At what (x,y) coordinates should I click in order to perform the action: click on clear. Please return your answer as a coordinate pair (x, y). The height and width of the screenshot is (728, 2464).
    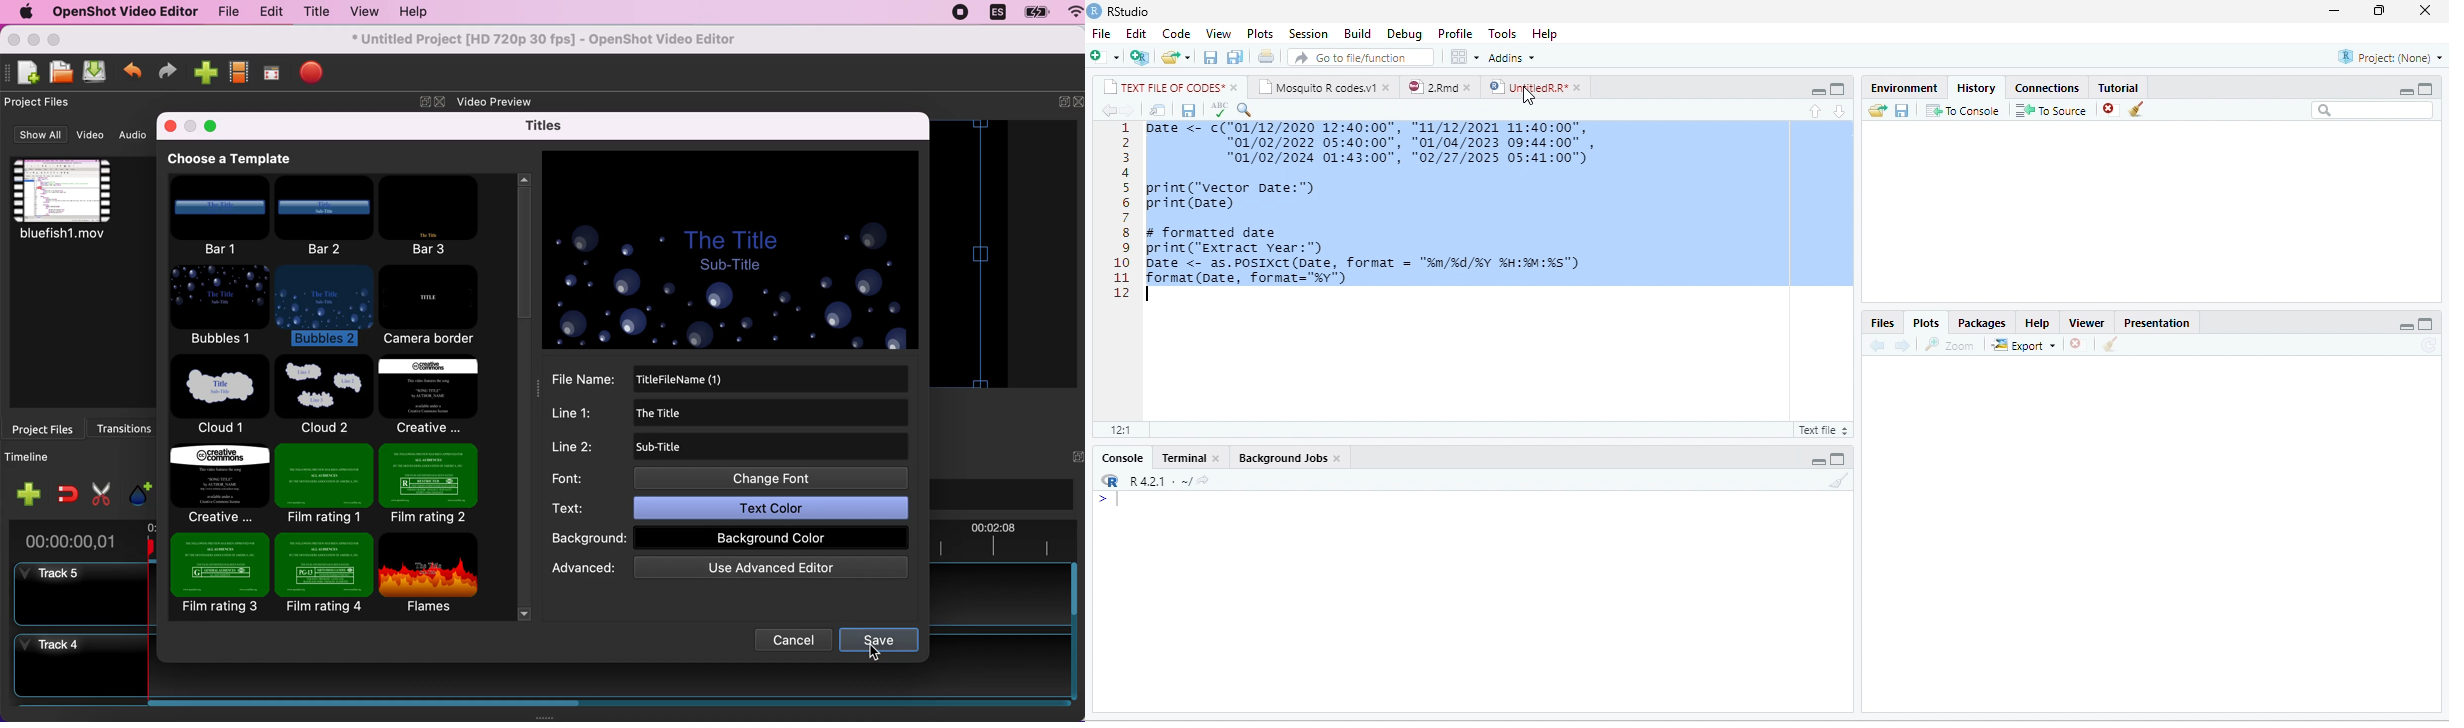
    Looking at the image, I should click on (2137, 109).